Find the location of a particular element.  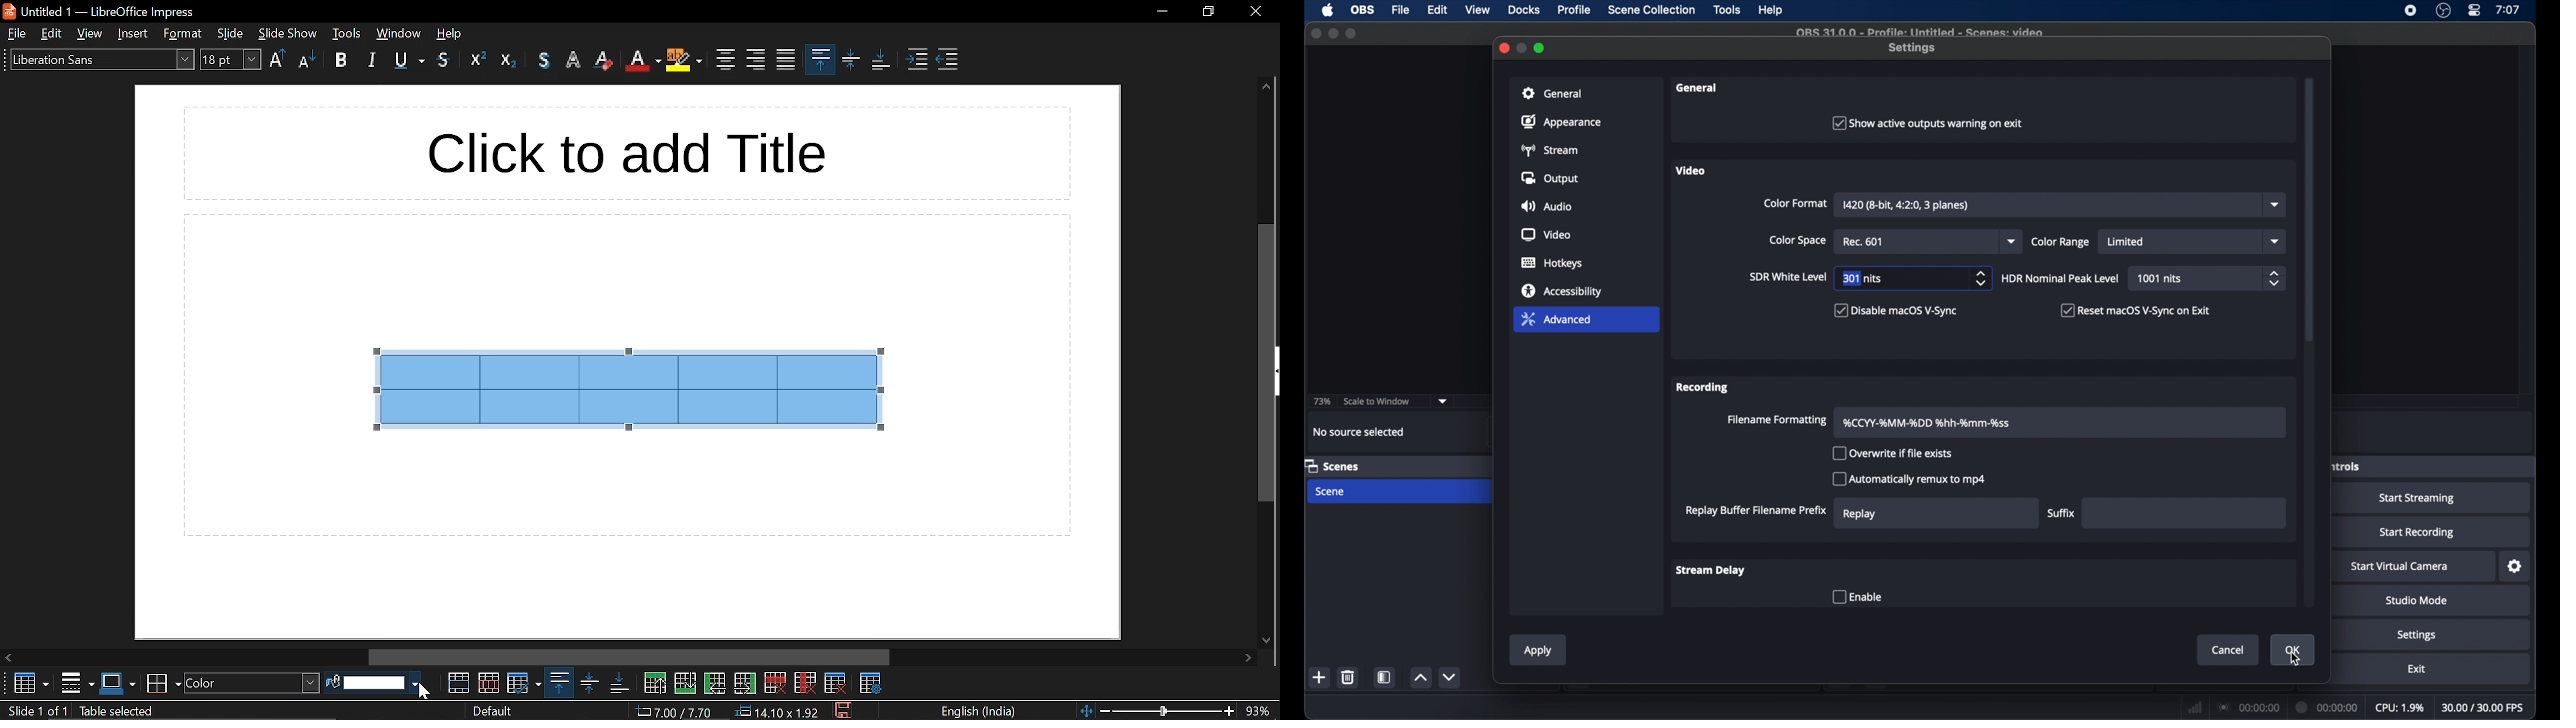

delete table is located at coordinates (836, 682).